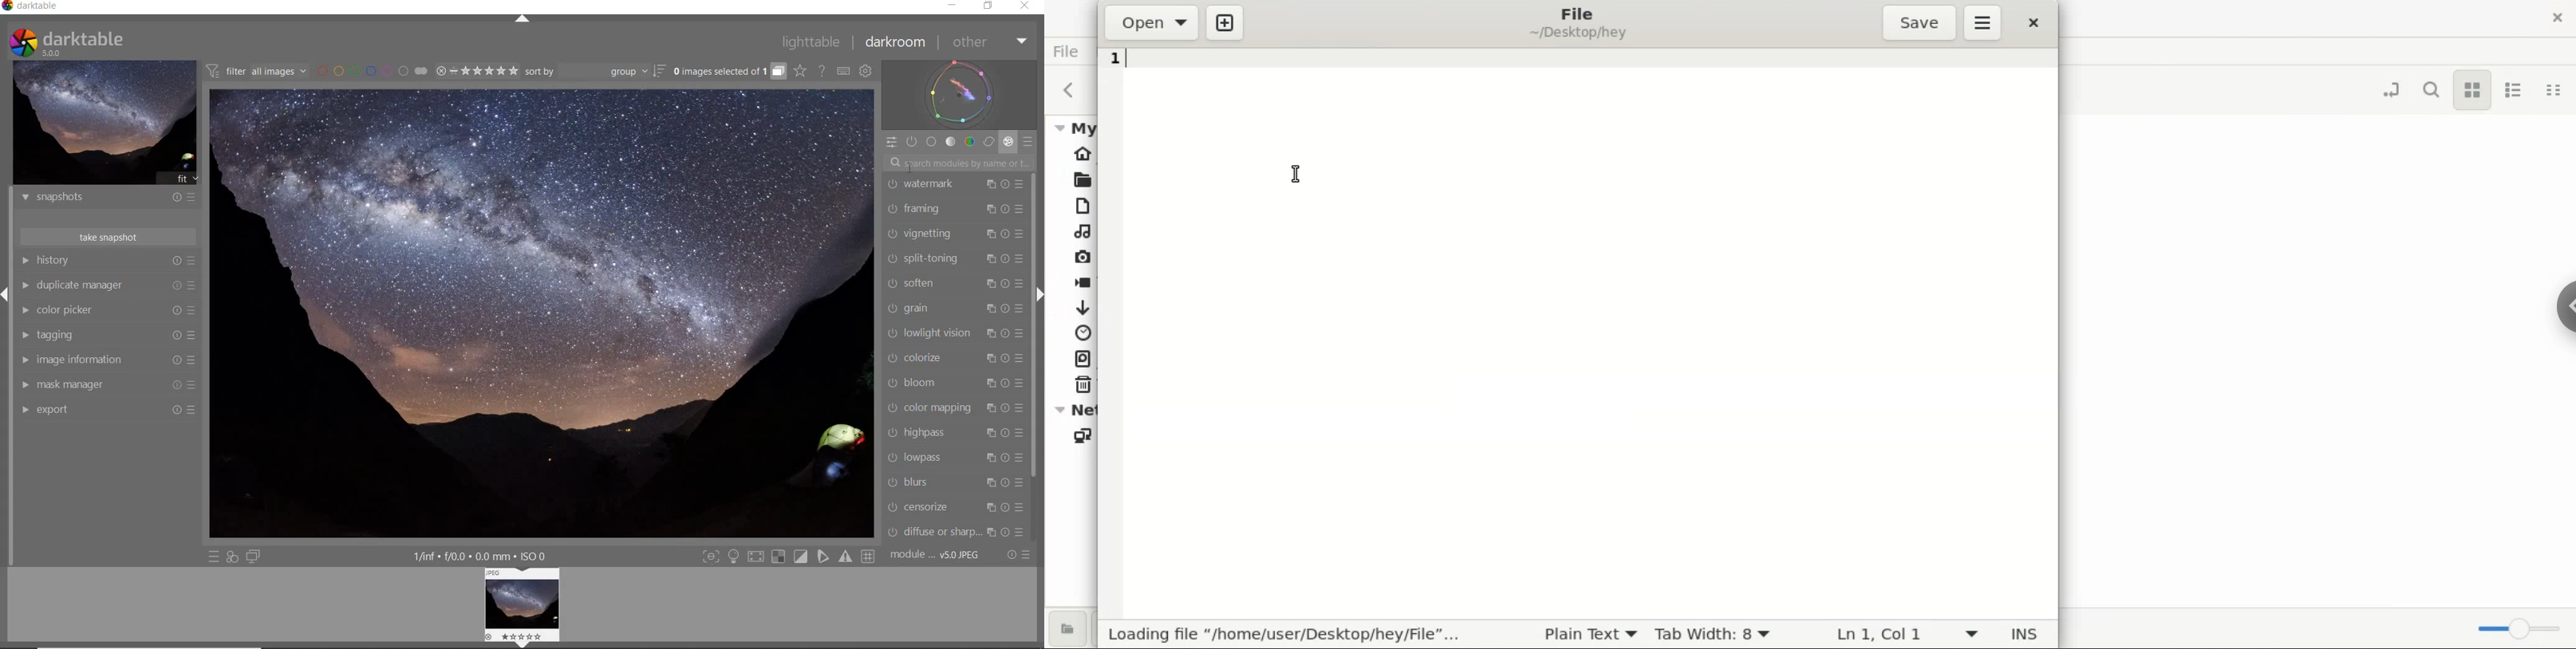 This screenshot has width=2576, height=672. What do you see at coordinates (912, 141) in the screenshot?
I see `SHOW ONLY ACTIVE MODULES` at bounding box center [912, 141].